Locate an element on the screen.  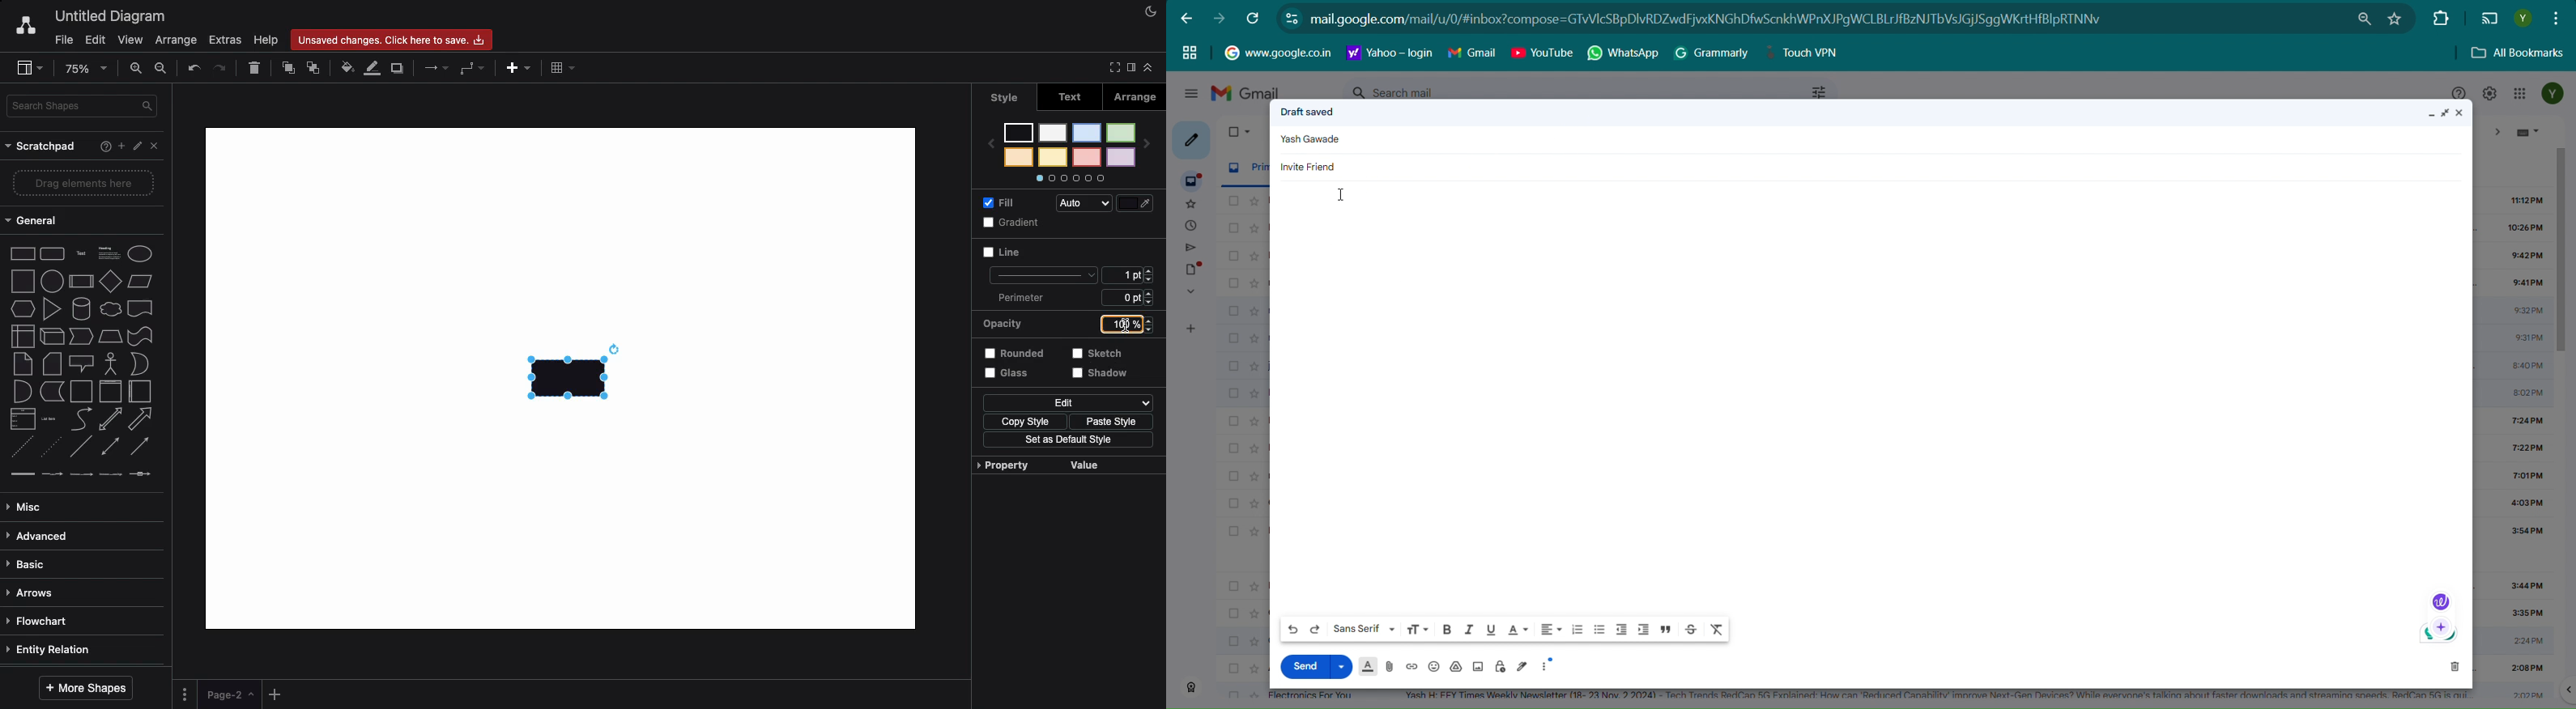
Remove formatting is located at coordinates (1718, 629).